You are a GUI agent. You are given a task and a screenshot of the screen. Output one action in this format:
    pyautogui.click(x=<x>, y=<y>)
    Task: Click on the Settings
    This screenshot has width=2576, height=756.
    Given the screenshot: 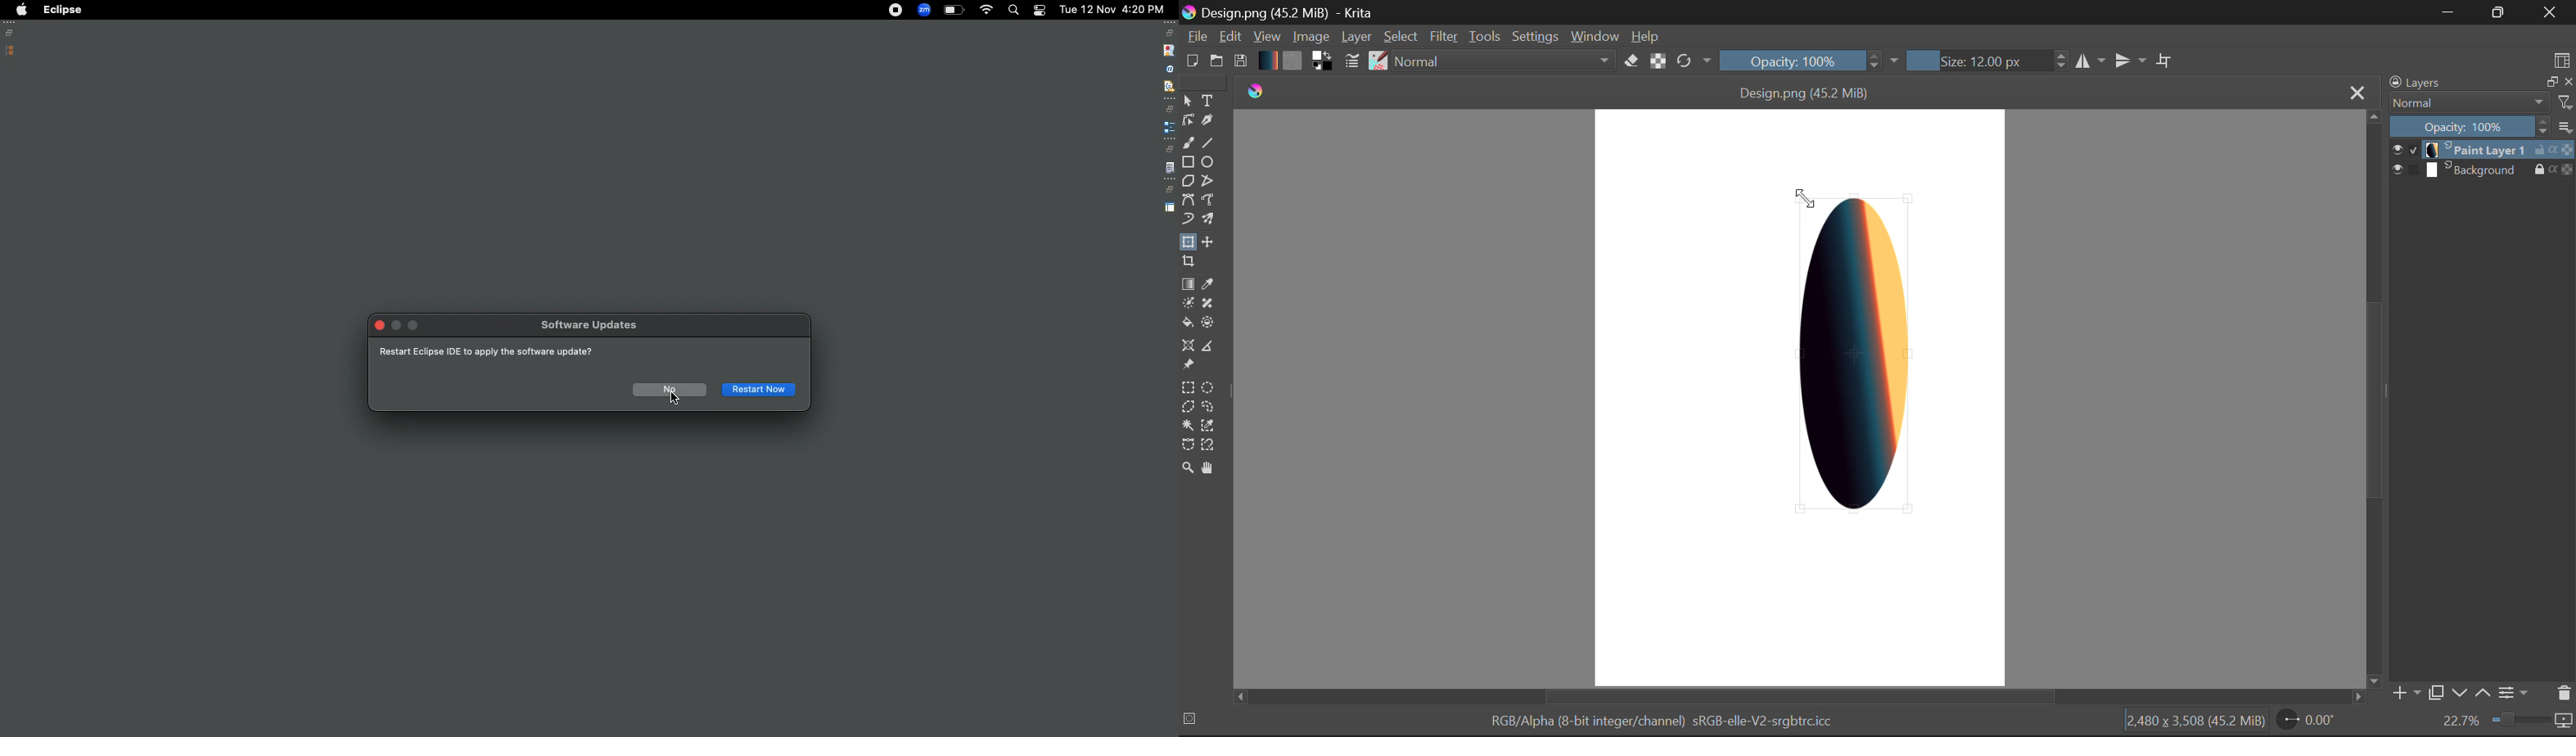 What is the action you would take?
    pyautogui.click(x=1534, y=36)
    